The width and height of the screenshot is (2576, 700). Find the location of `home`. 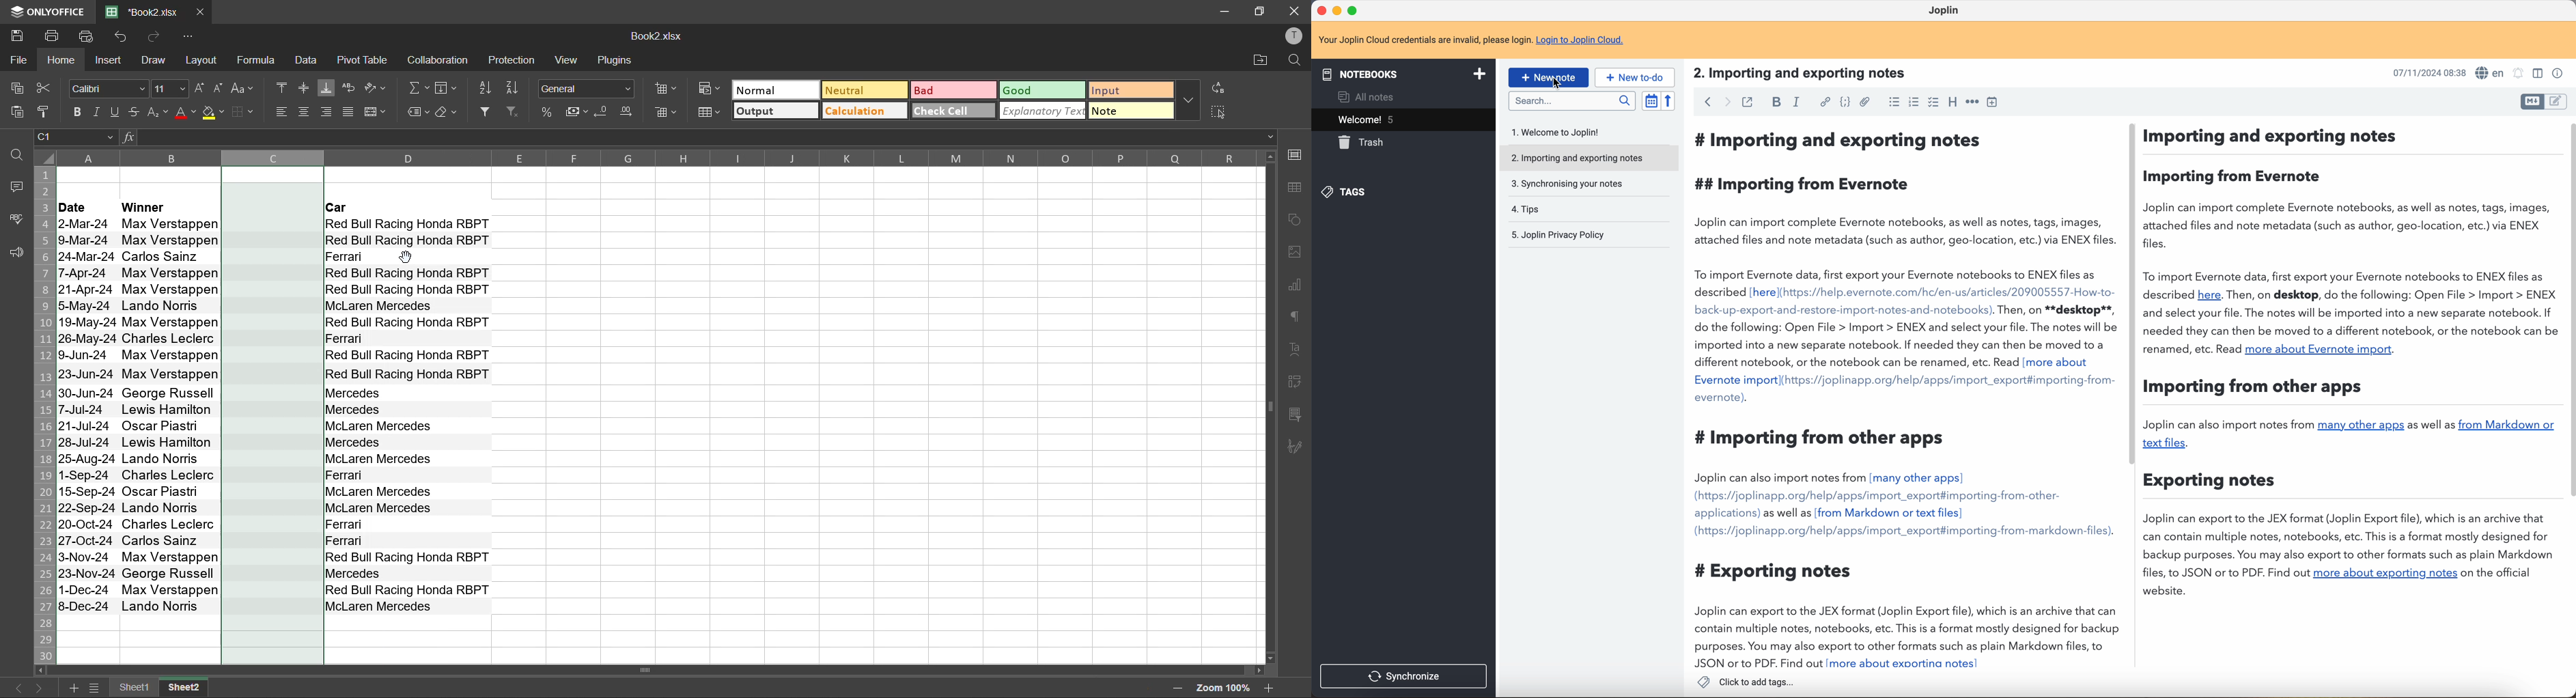

home is located at coordinates (63, 61).